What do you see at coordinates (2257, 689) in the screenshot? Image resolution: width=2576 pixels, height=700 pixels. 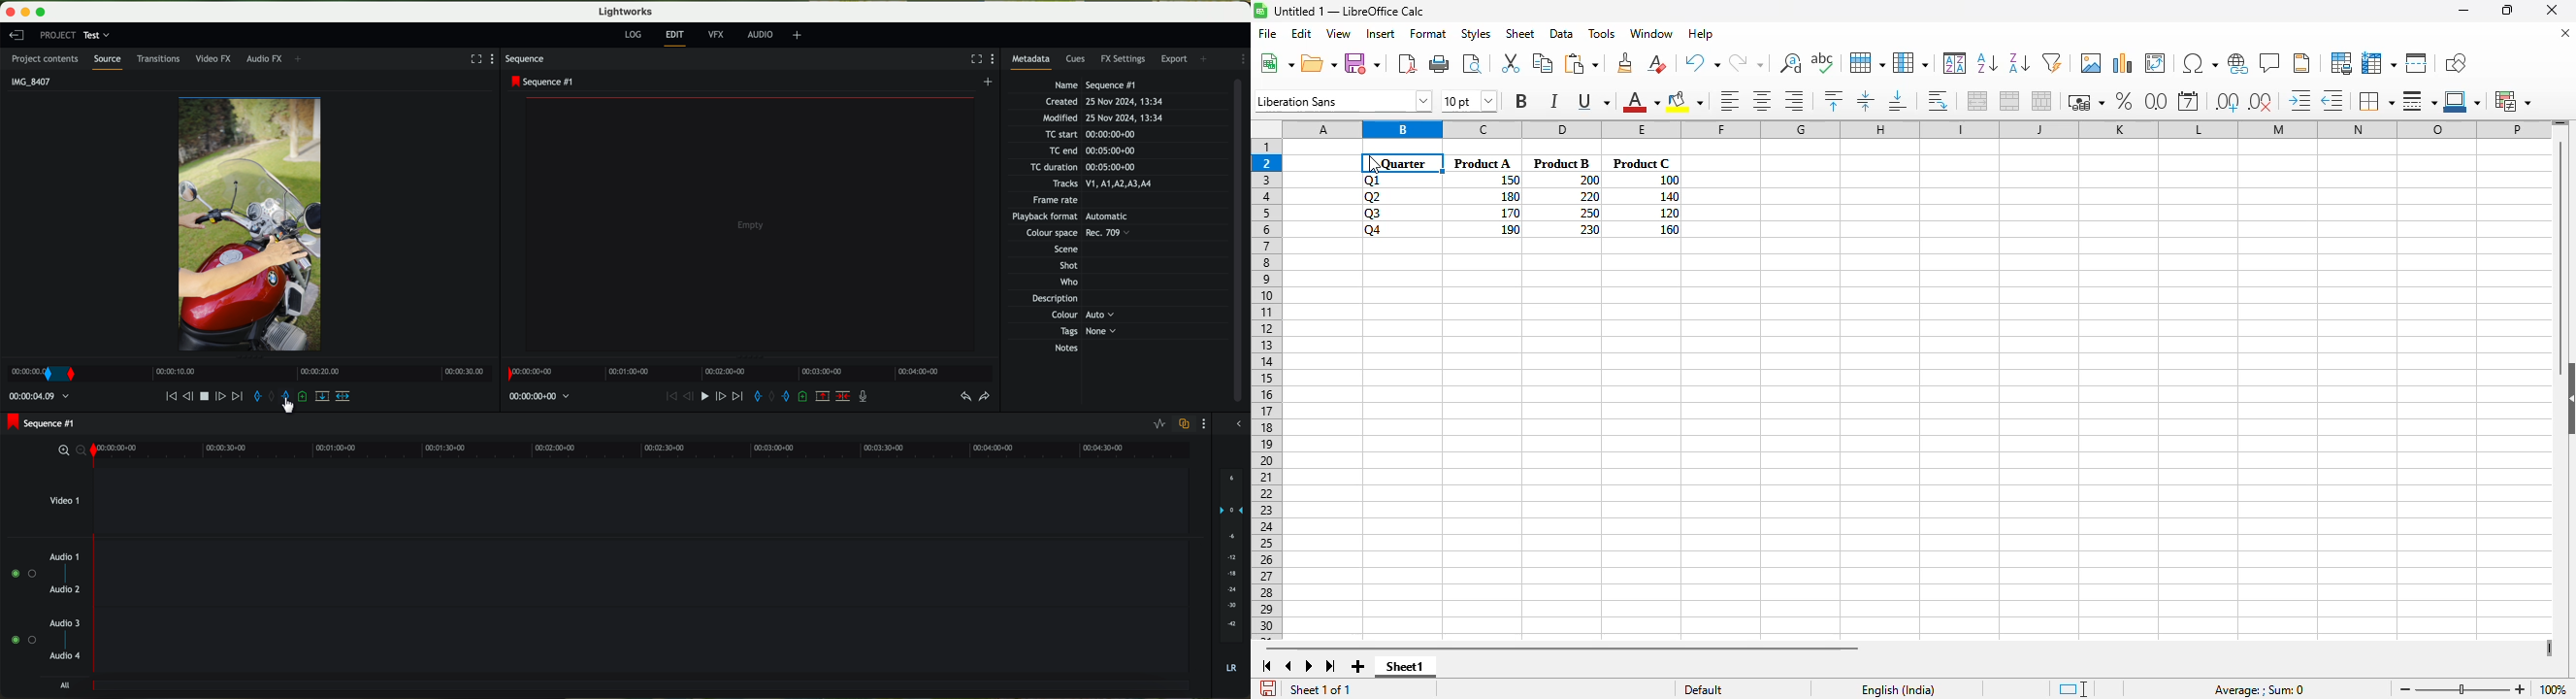 I see `Average: ; Sum: 0` at bounding box center [2257, 689].